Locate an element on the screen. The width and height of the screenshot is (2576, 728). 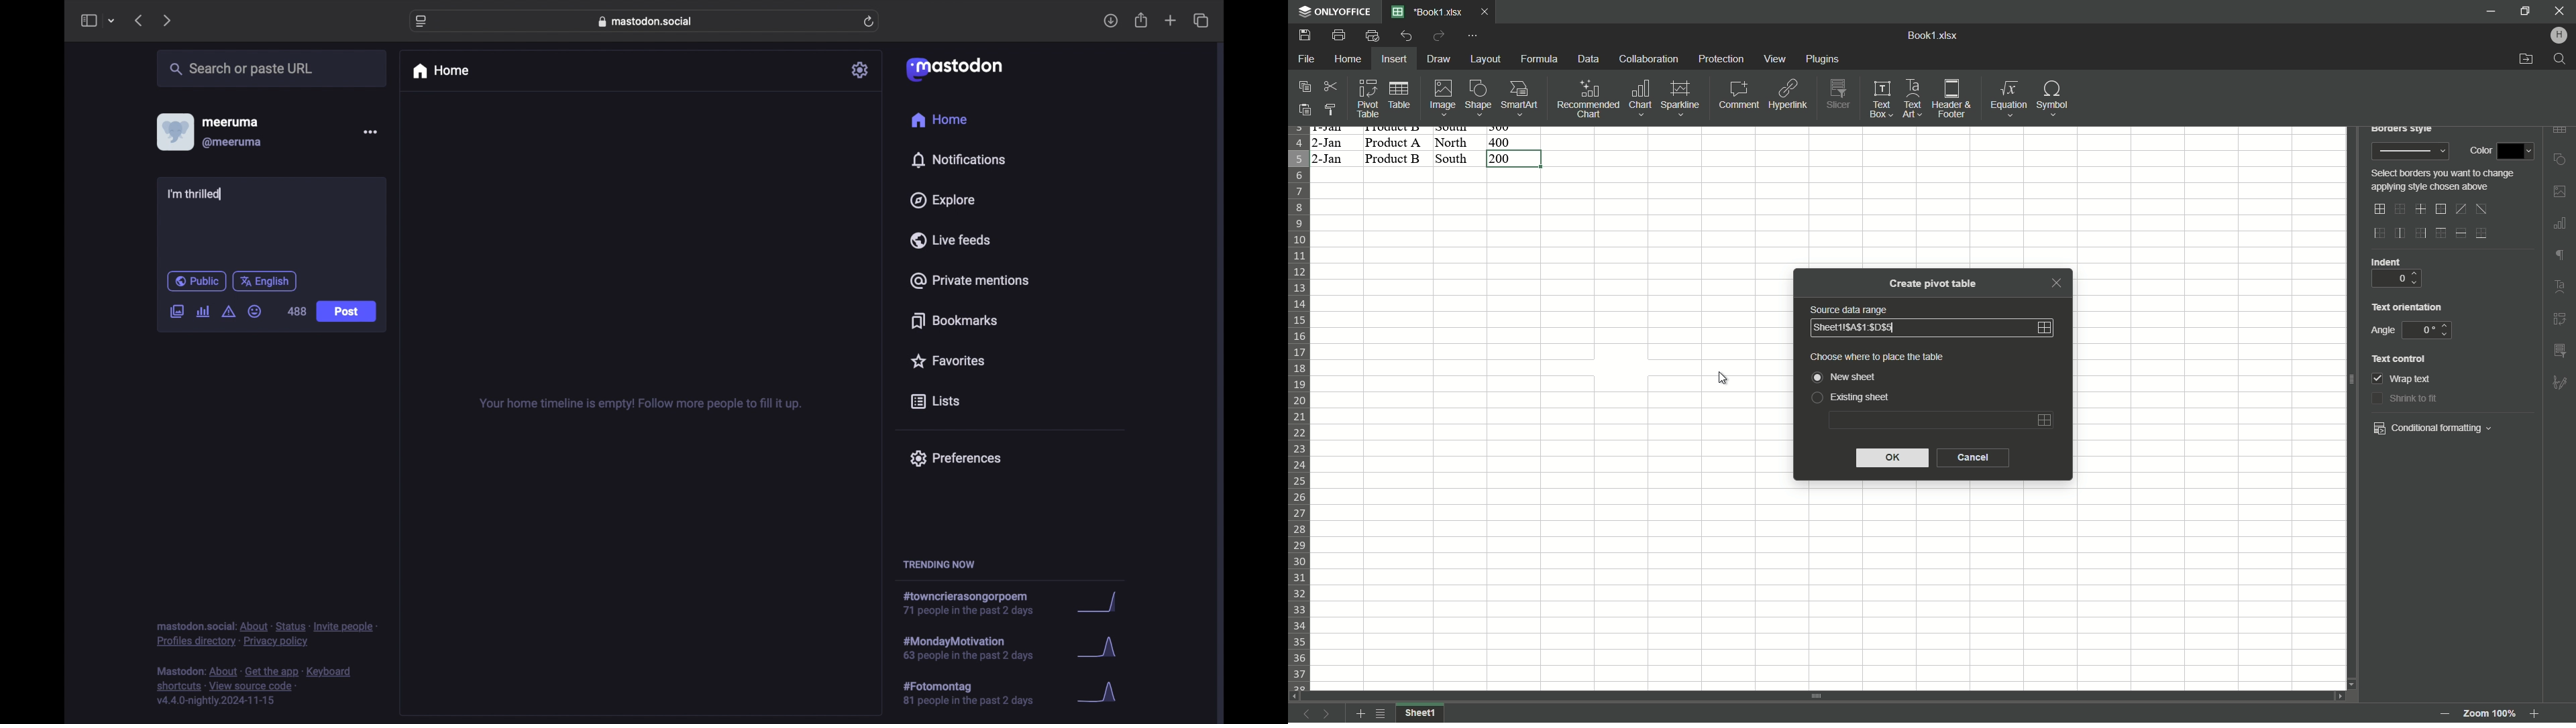
Text art is located at coordinates (1913, 99).